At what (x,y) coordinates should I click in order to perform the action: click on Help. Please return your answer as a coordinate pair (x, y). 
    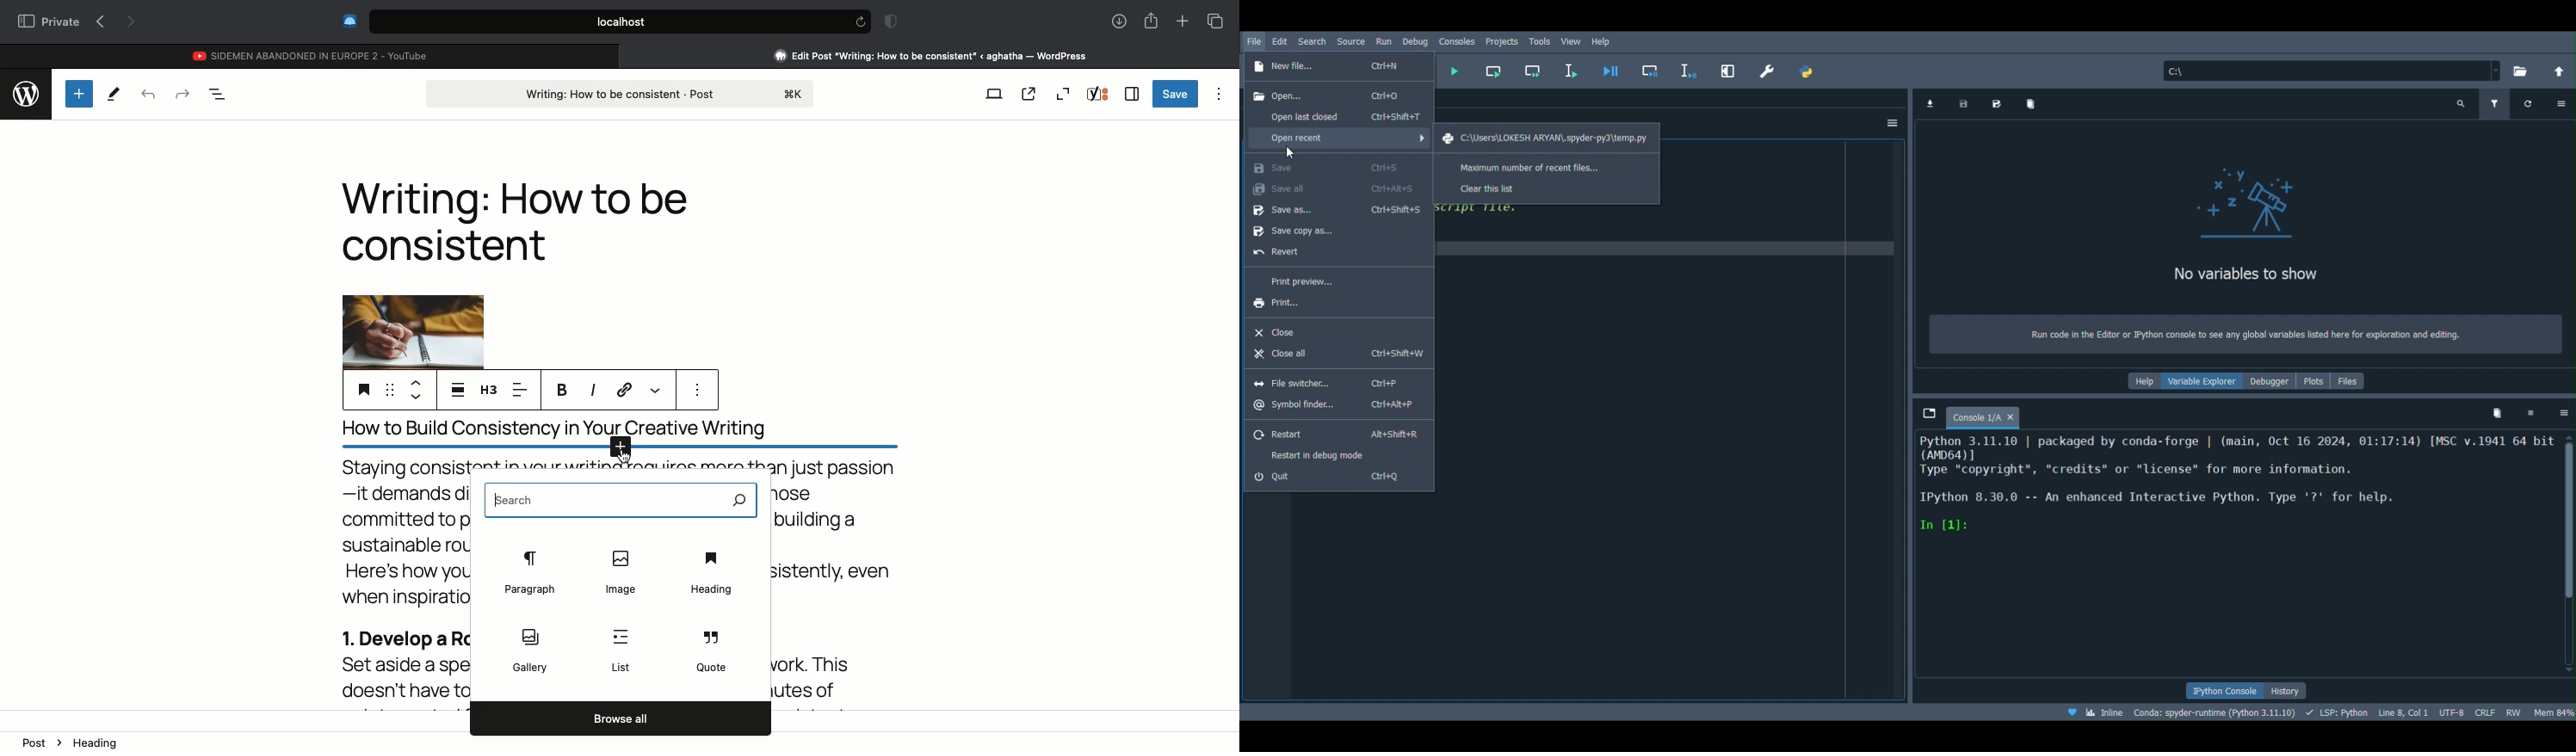
    Looking at the image, I should click on (1608, 39).